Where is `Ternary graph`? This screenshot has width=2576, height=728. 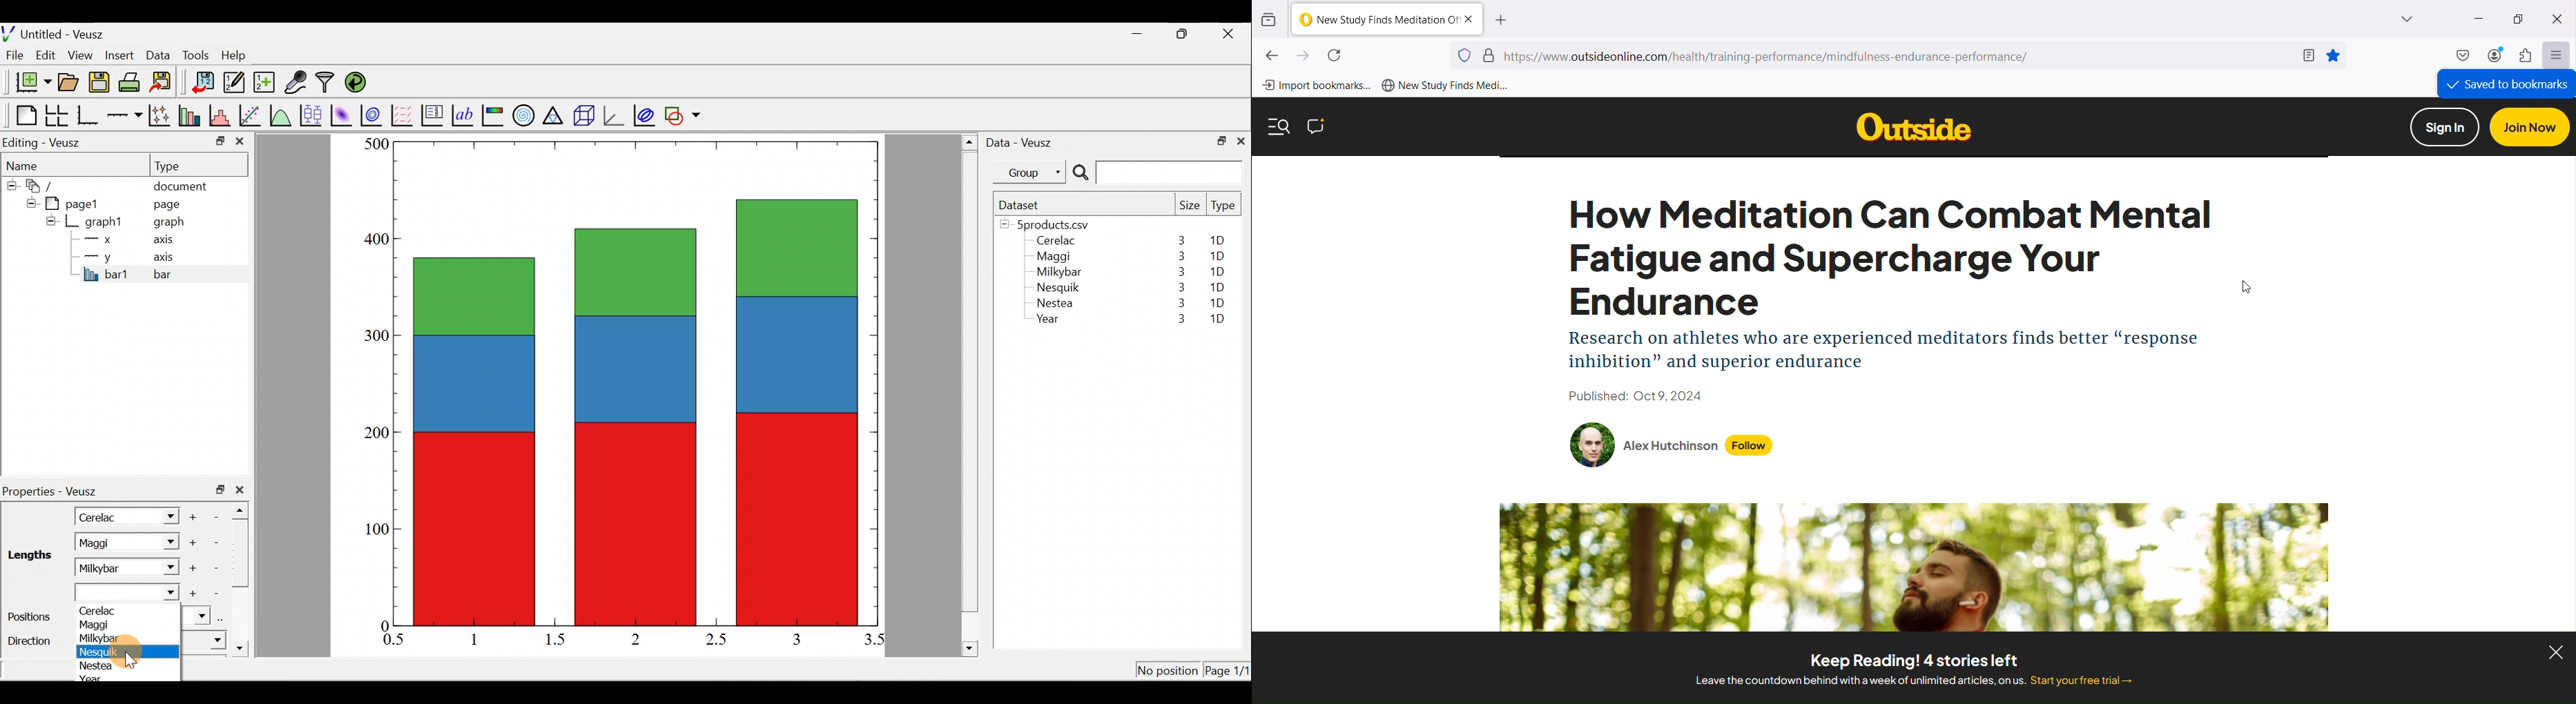
Ternary graph is located at coordinates (554, 113).